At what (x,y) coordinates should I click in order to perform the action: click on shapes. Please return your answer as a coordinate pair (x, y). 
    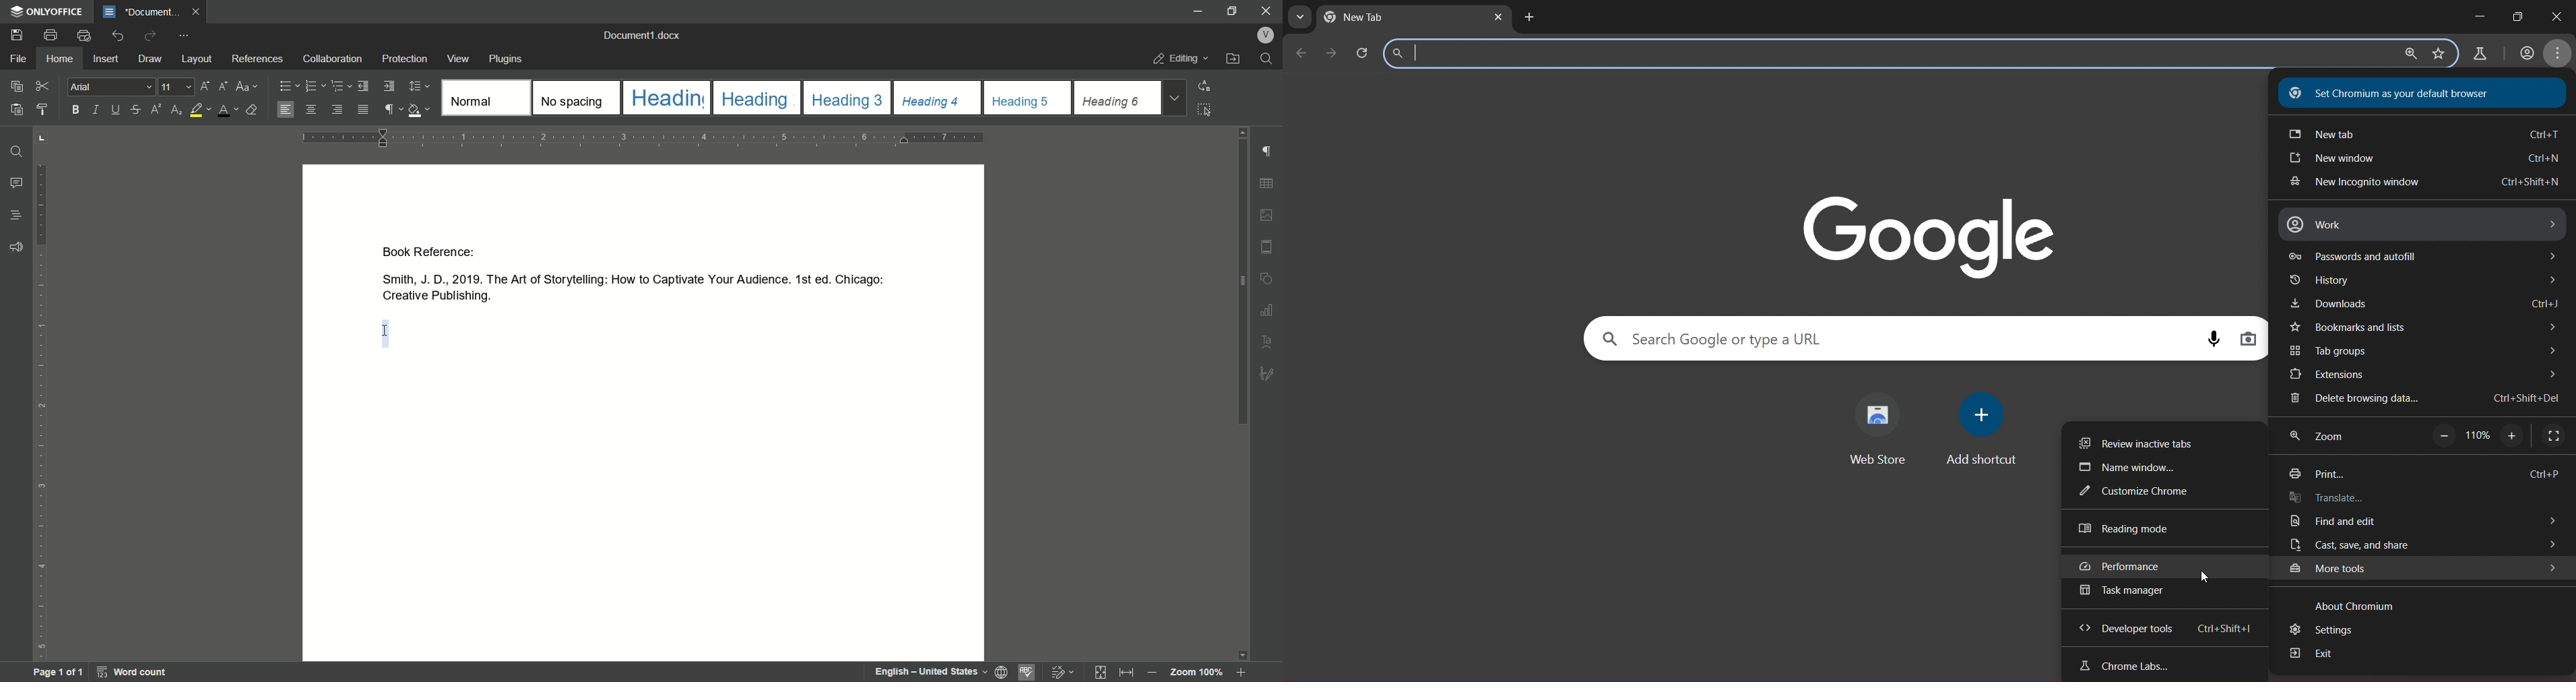
    Looking at the image, I should click on (1270, 276).